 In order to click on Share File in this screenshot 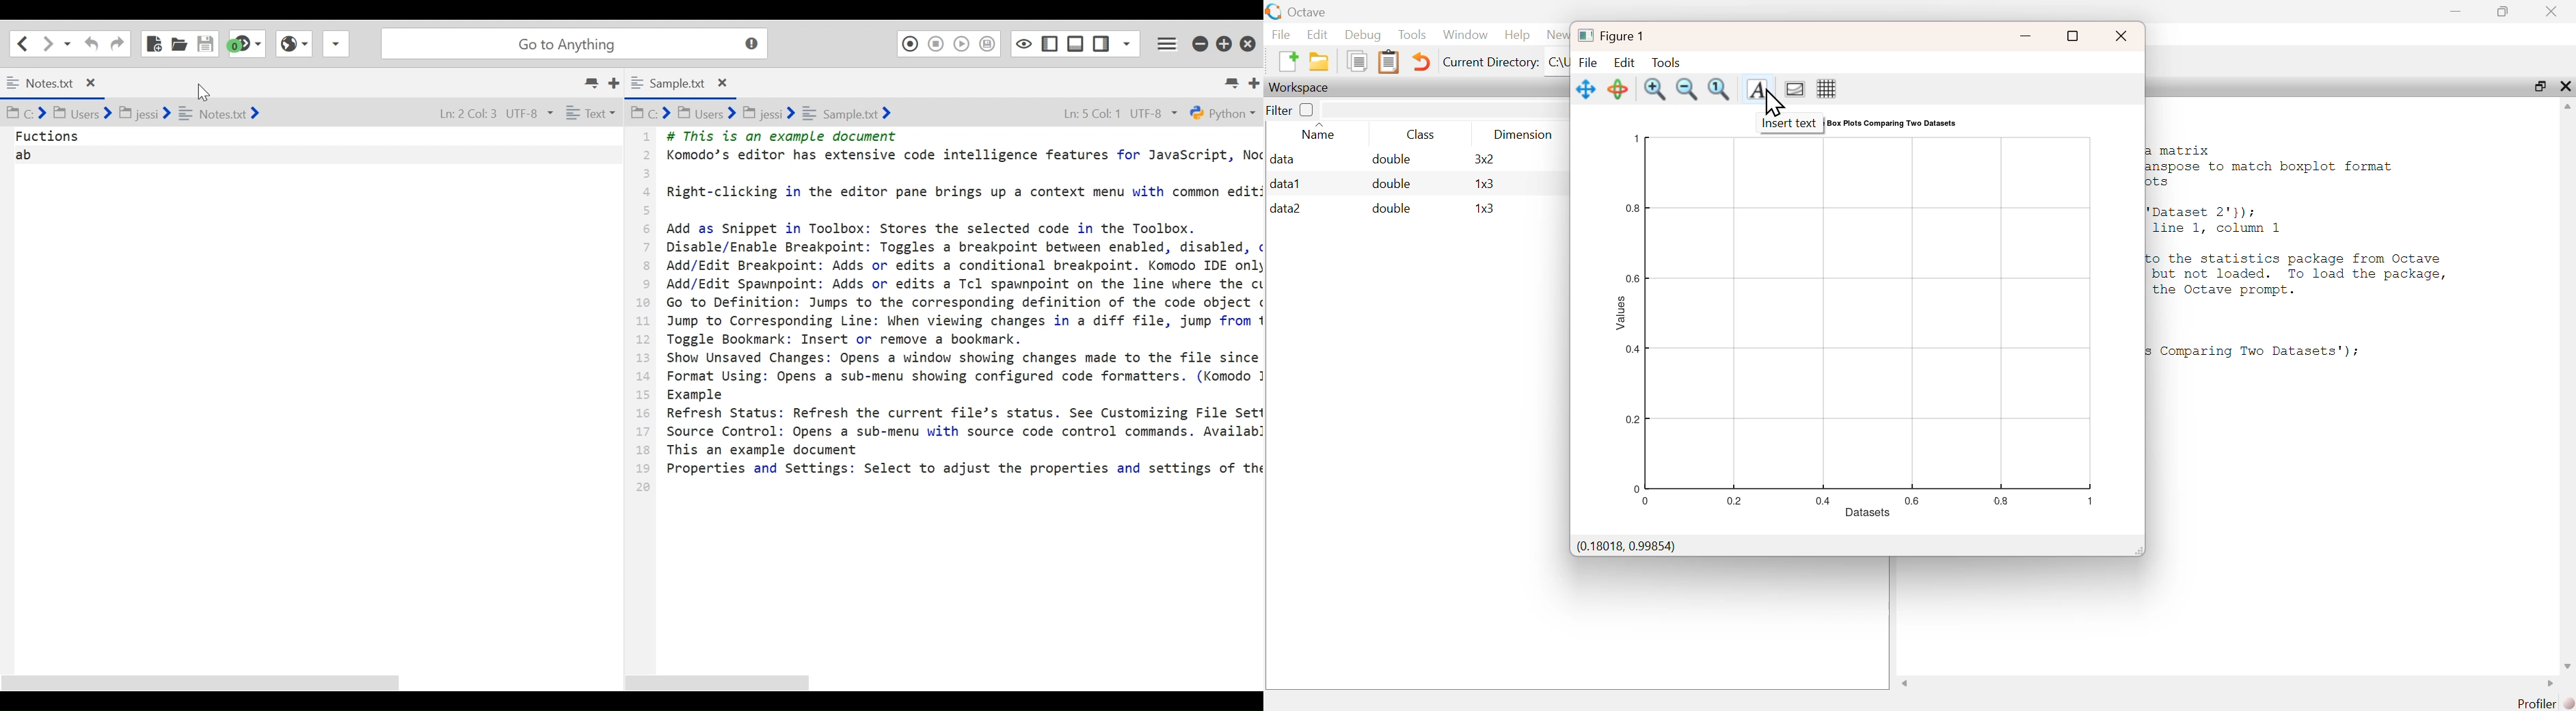, I will do `click(334, 43)`.